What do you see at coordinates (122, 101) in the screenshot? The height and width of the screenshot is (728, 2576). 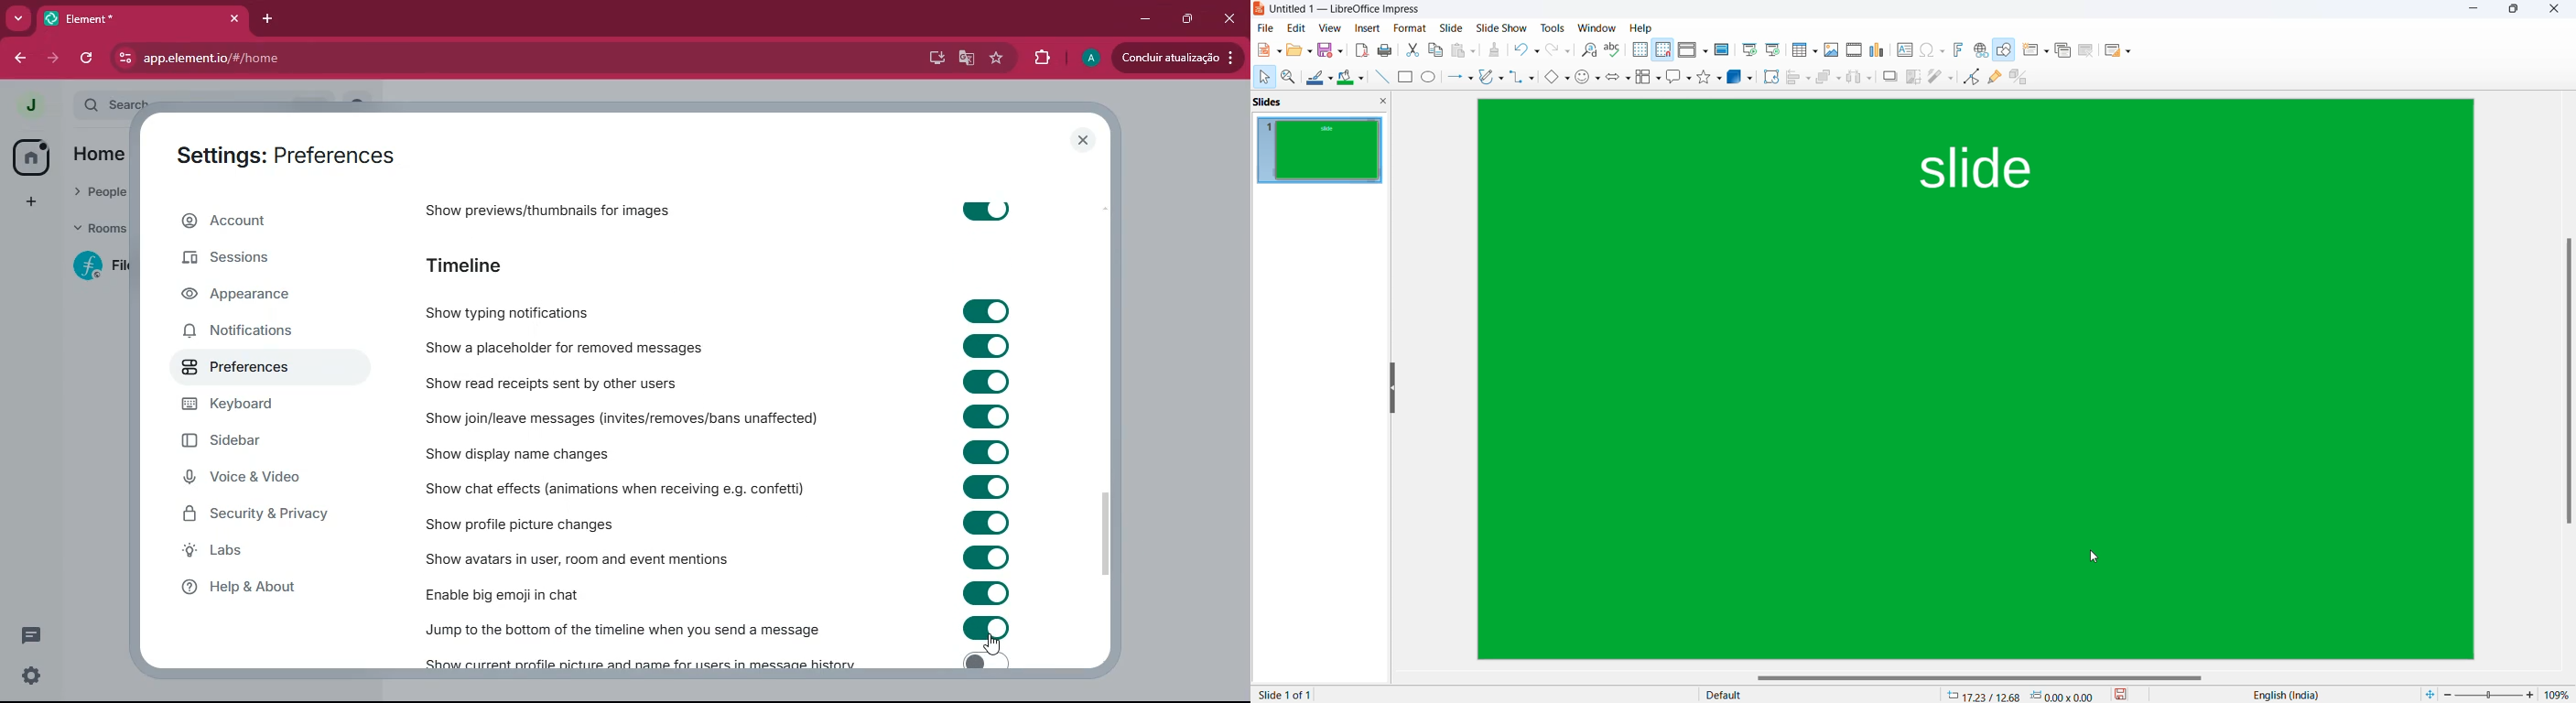 I see `search` at bounding box center [122, 101].